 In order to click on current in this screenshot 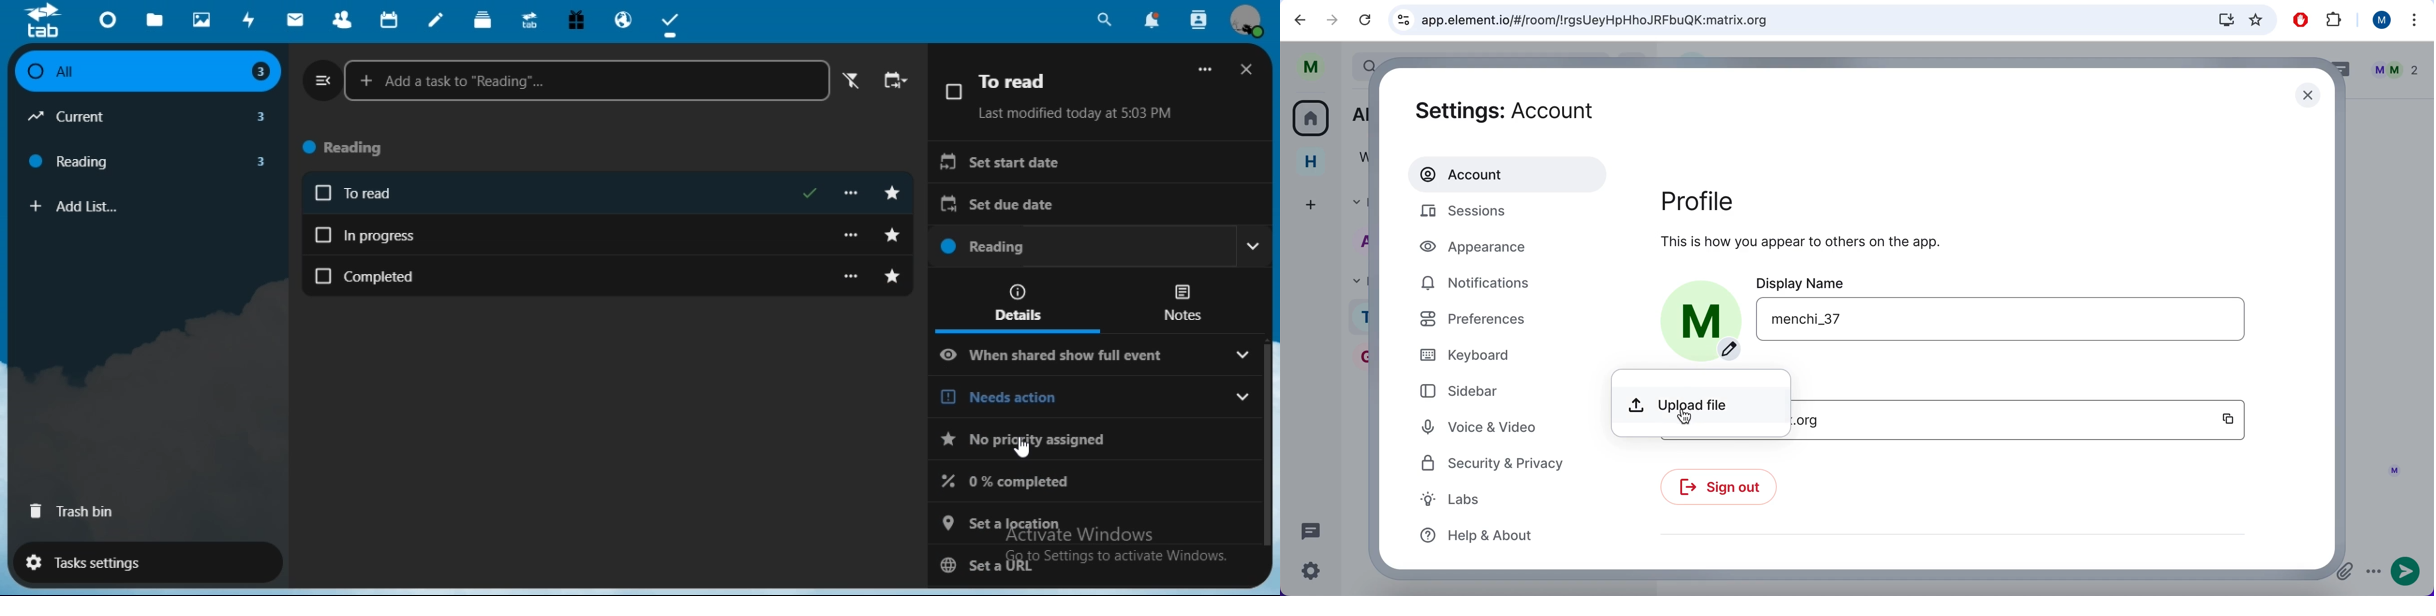, I will do `click(80, 117)`.